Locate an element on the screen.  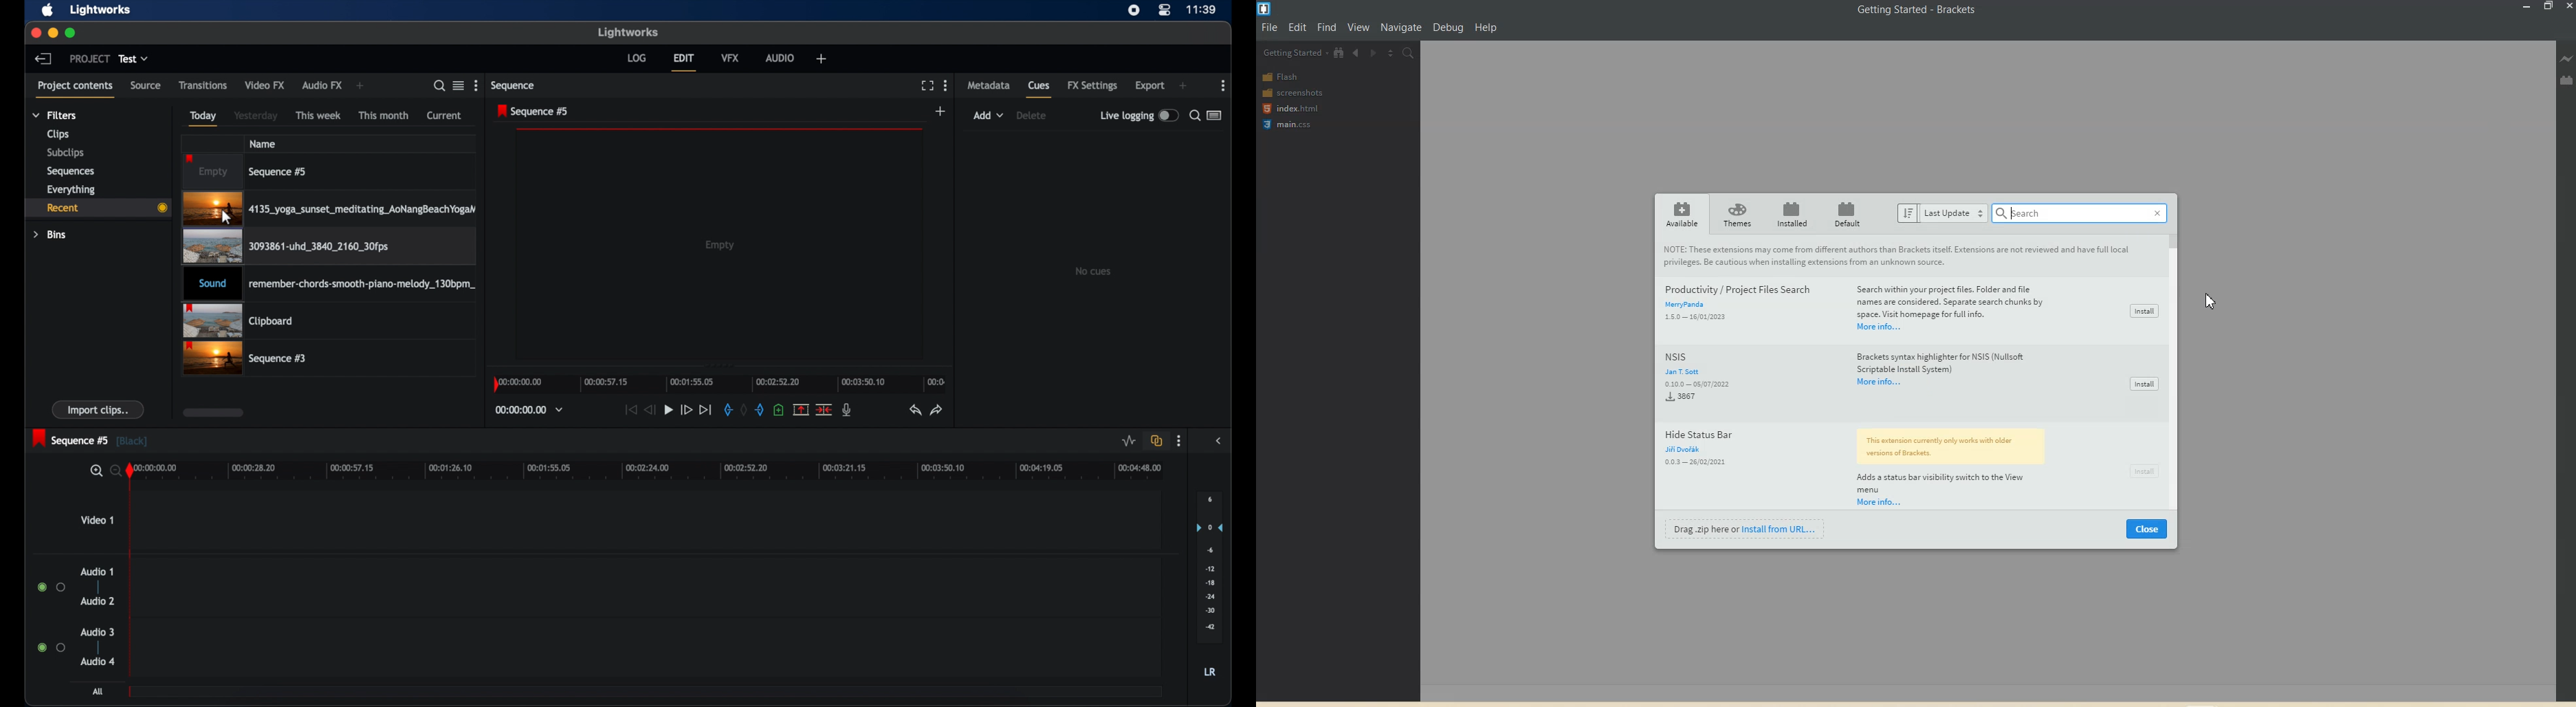
audio fx is located at coordinates (321, 86).